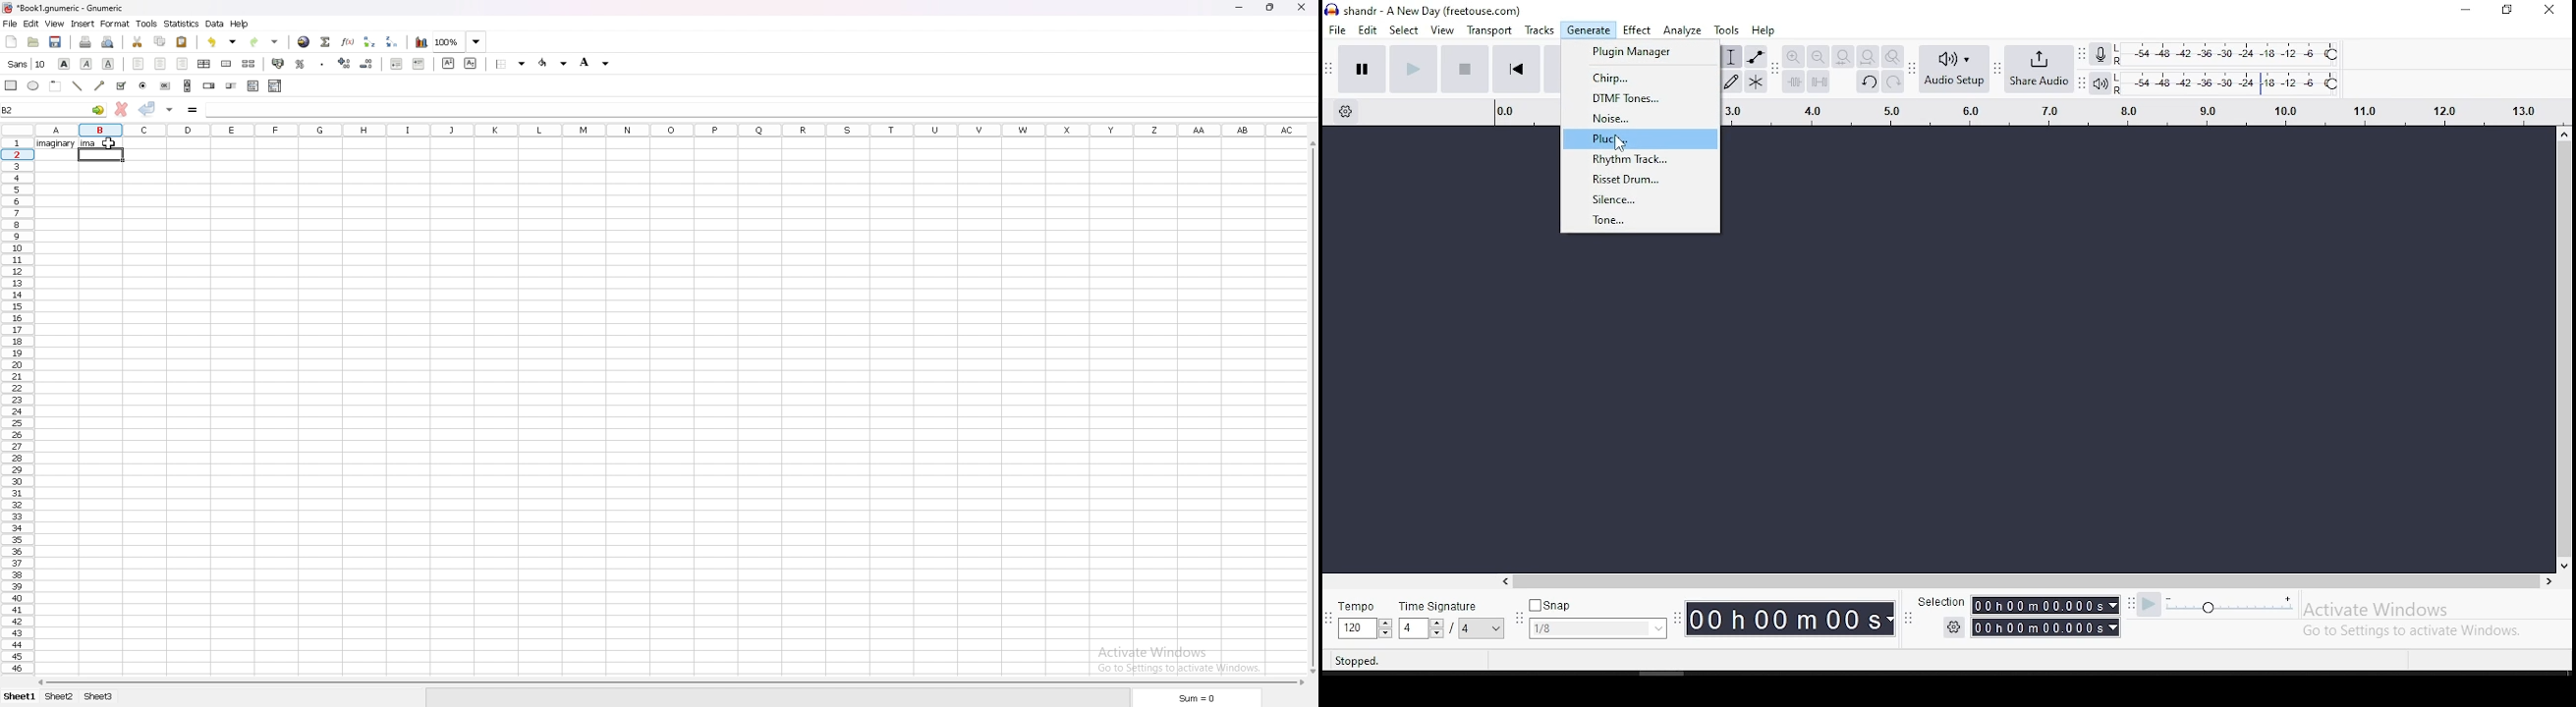 The image size is (2576, 728). What do you see at coordinates (83, 23) in the screenshot?
I see `insert` at bounding box center [83, 23].